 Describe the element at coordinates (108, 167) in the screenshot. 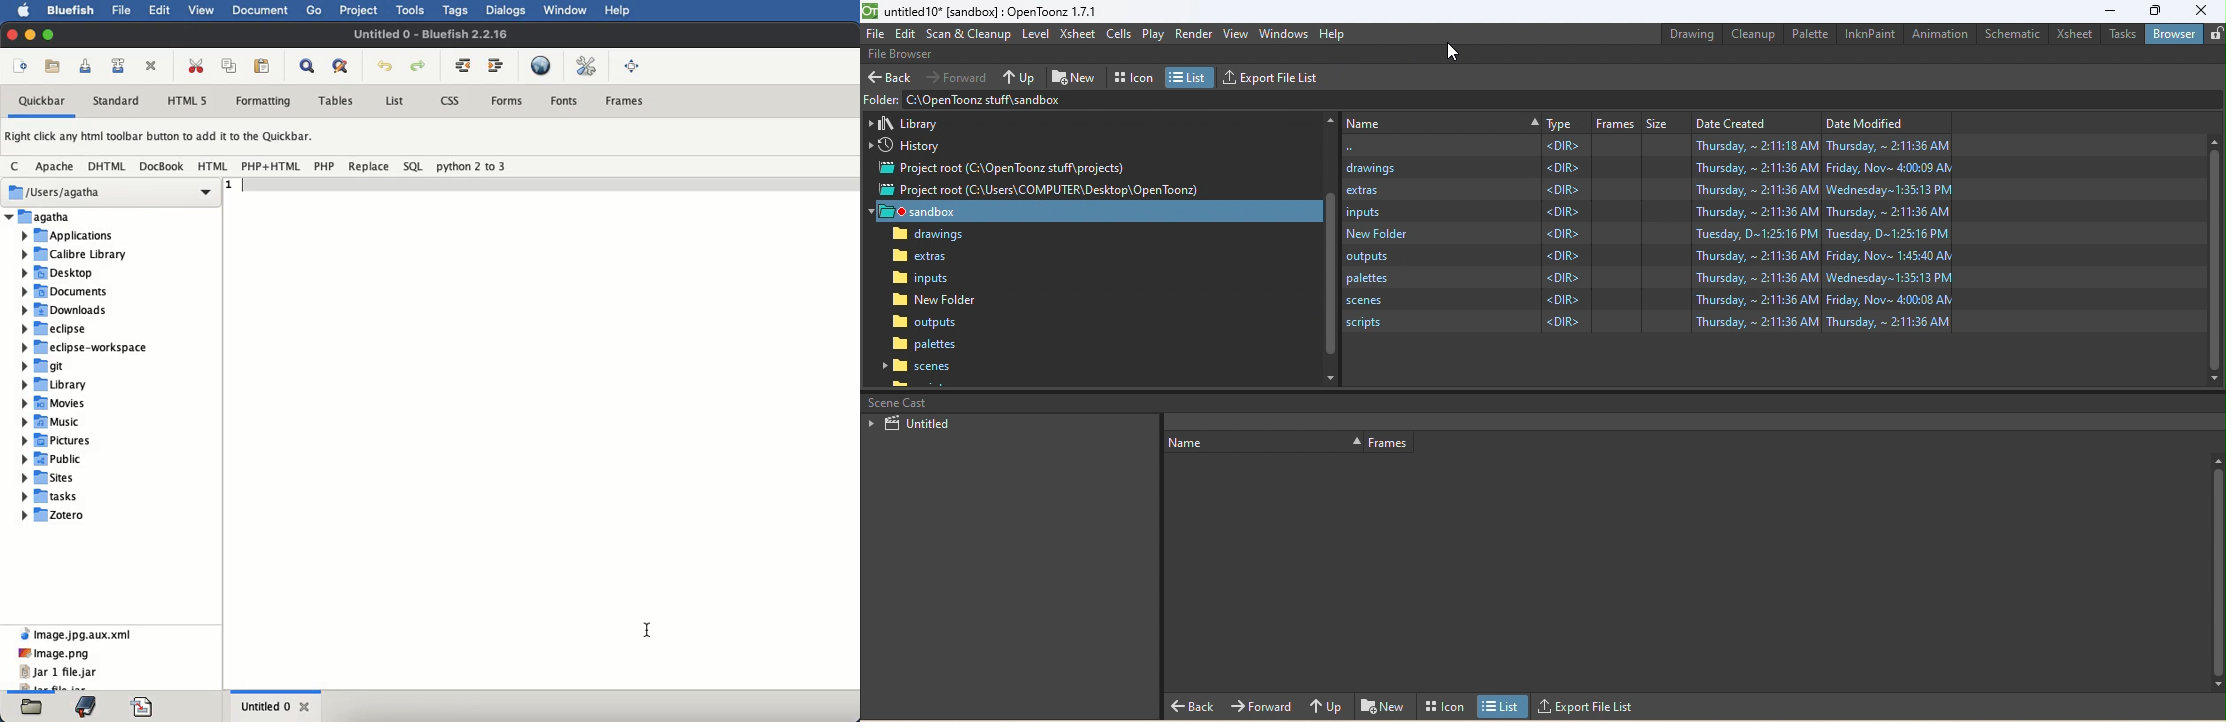

I see `DHTML` at that location.